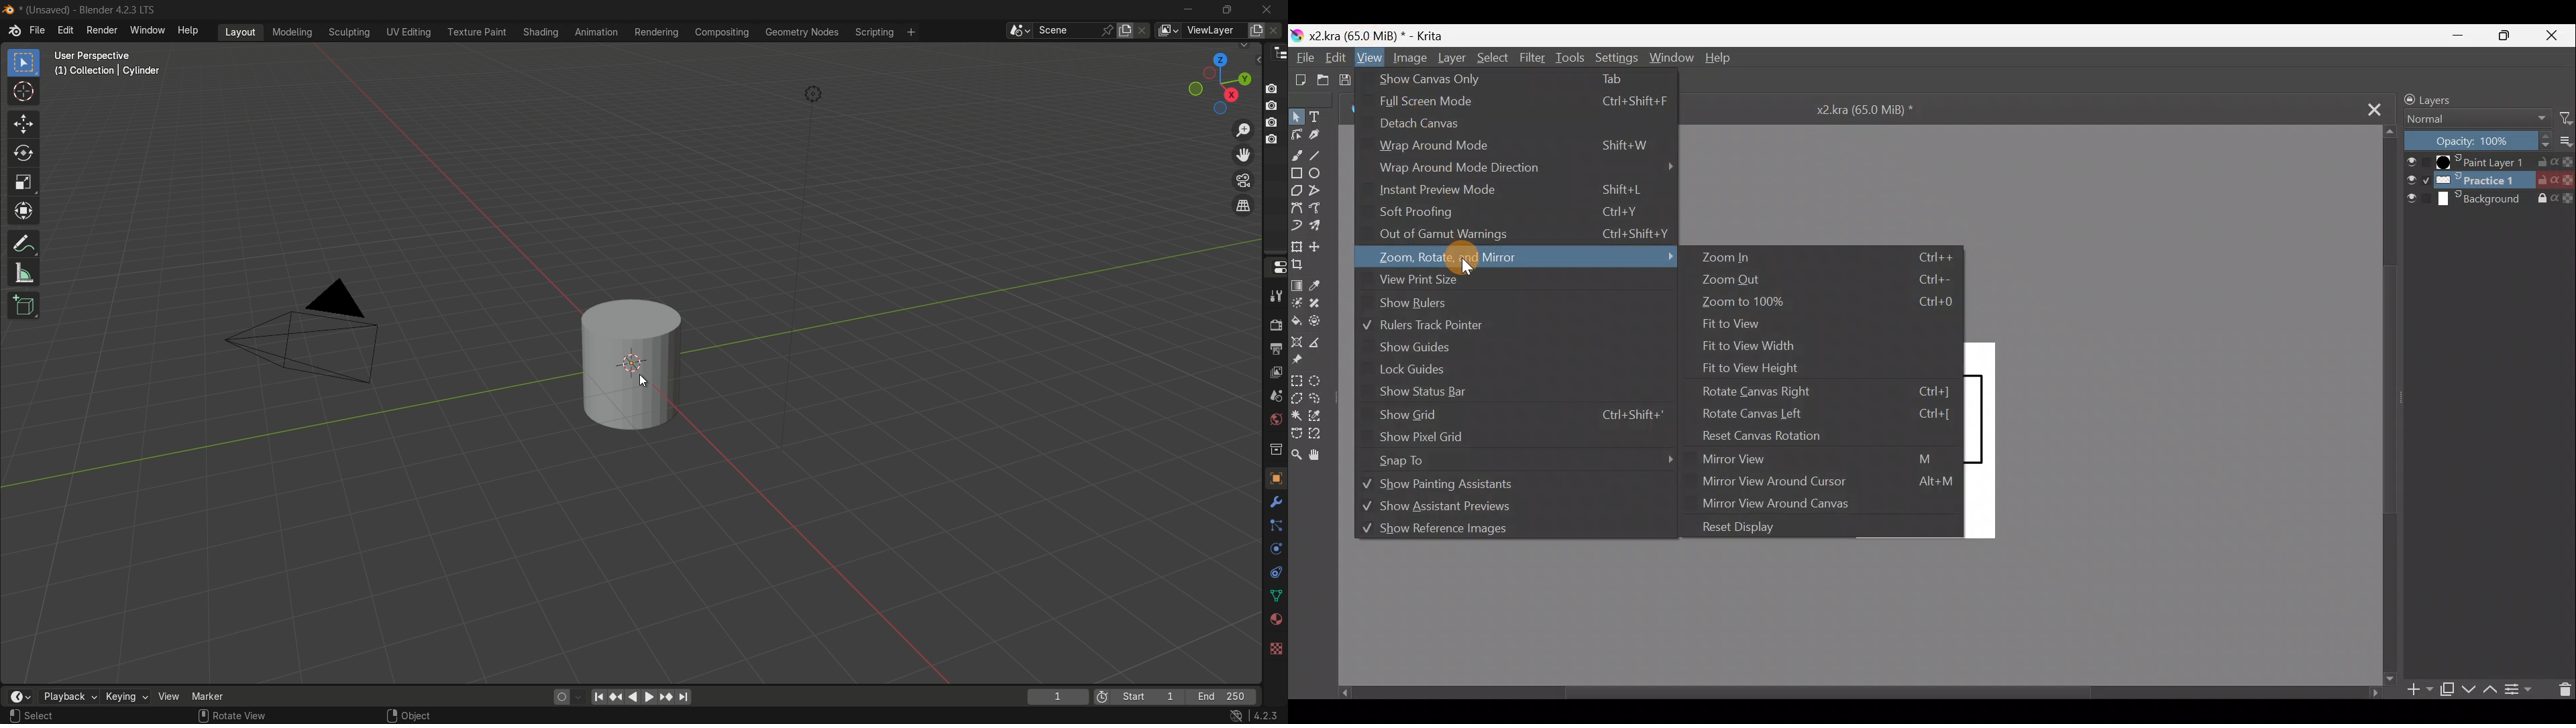 This screenshot has height=728, width=2576. Describe the element at coordinates (66, 32) in the screenshot. I see `edit menu` at that location.